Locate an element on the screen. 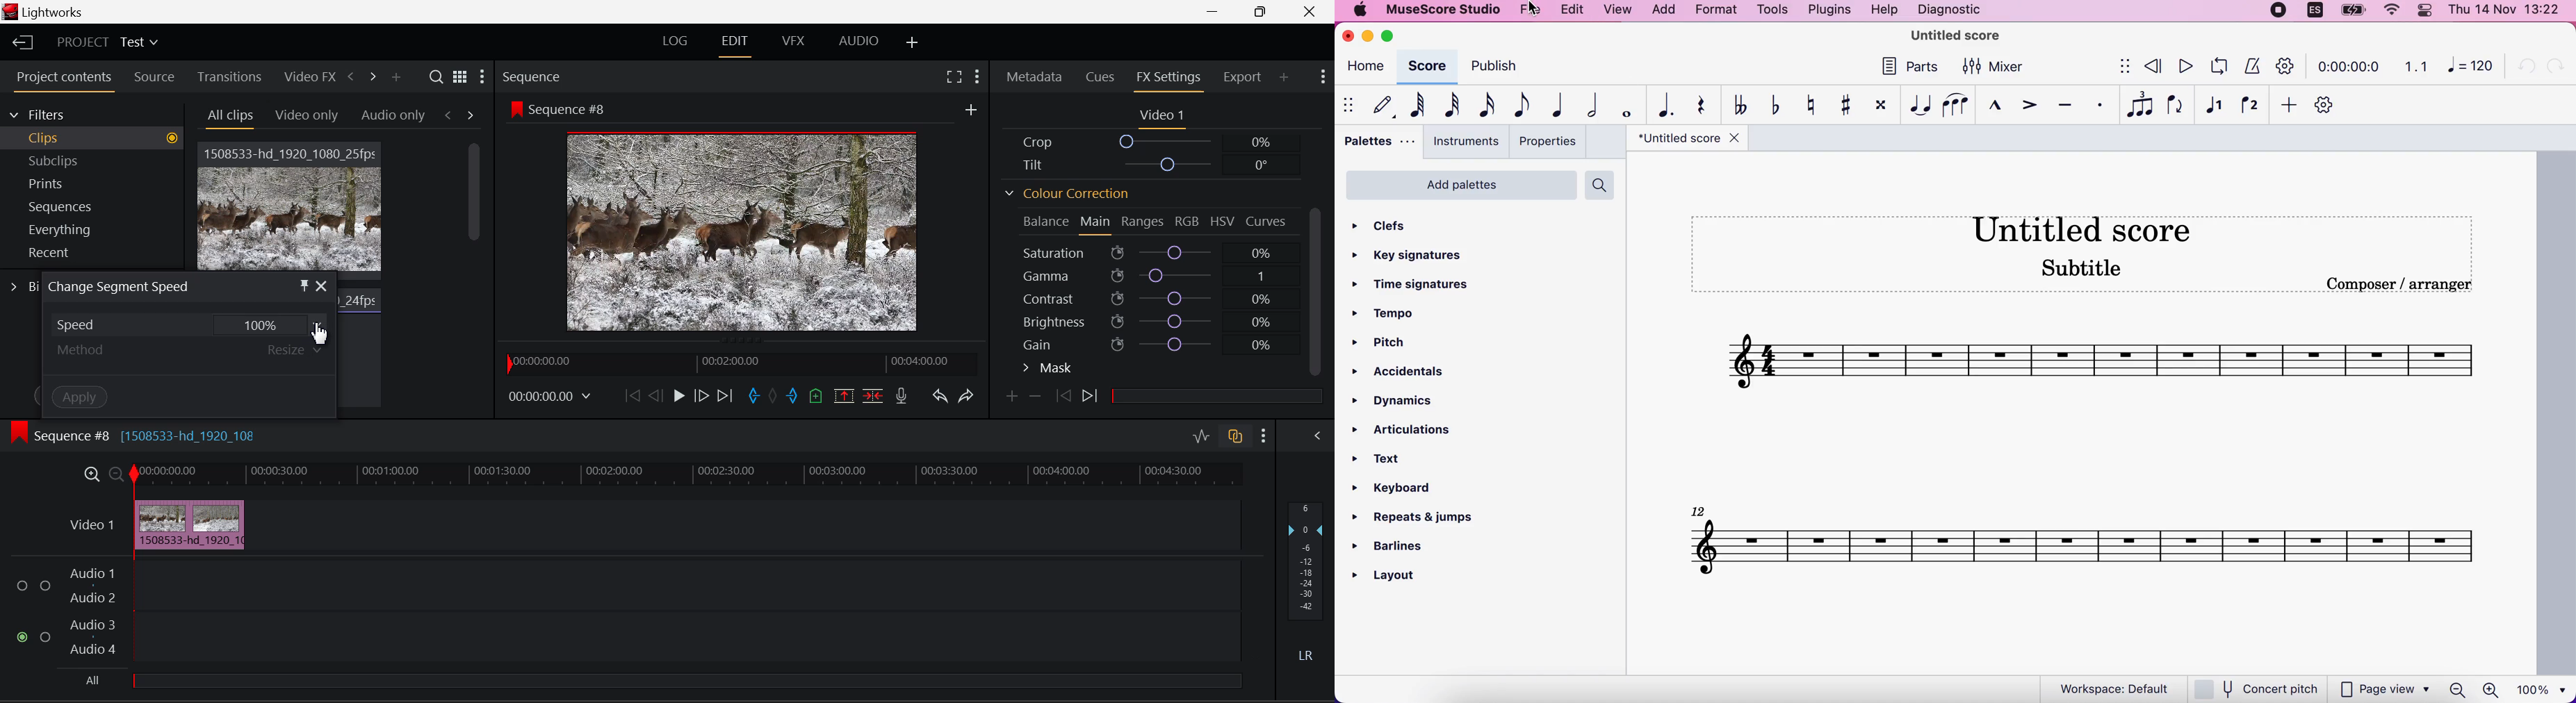 The width and height of the screenshot is (2576, 728). More Options is located at coordinates (971, 111).